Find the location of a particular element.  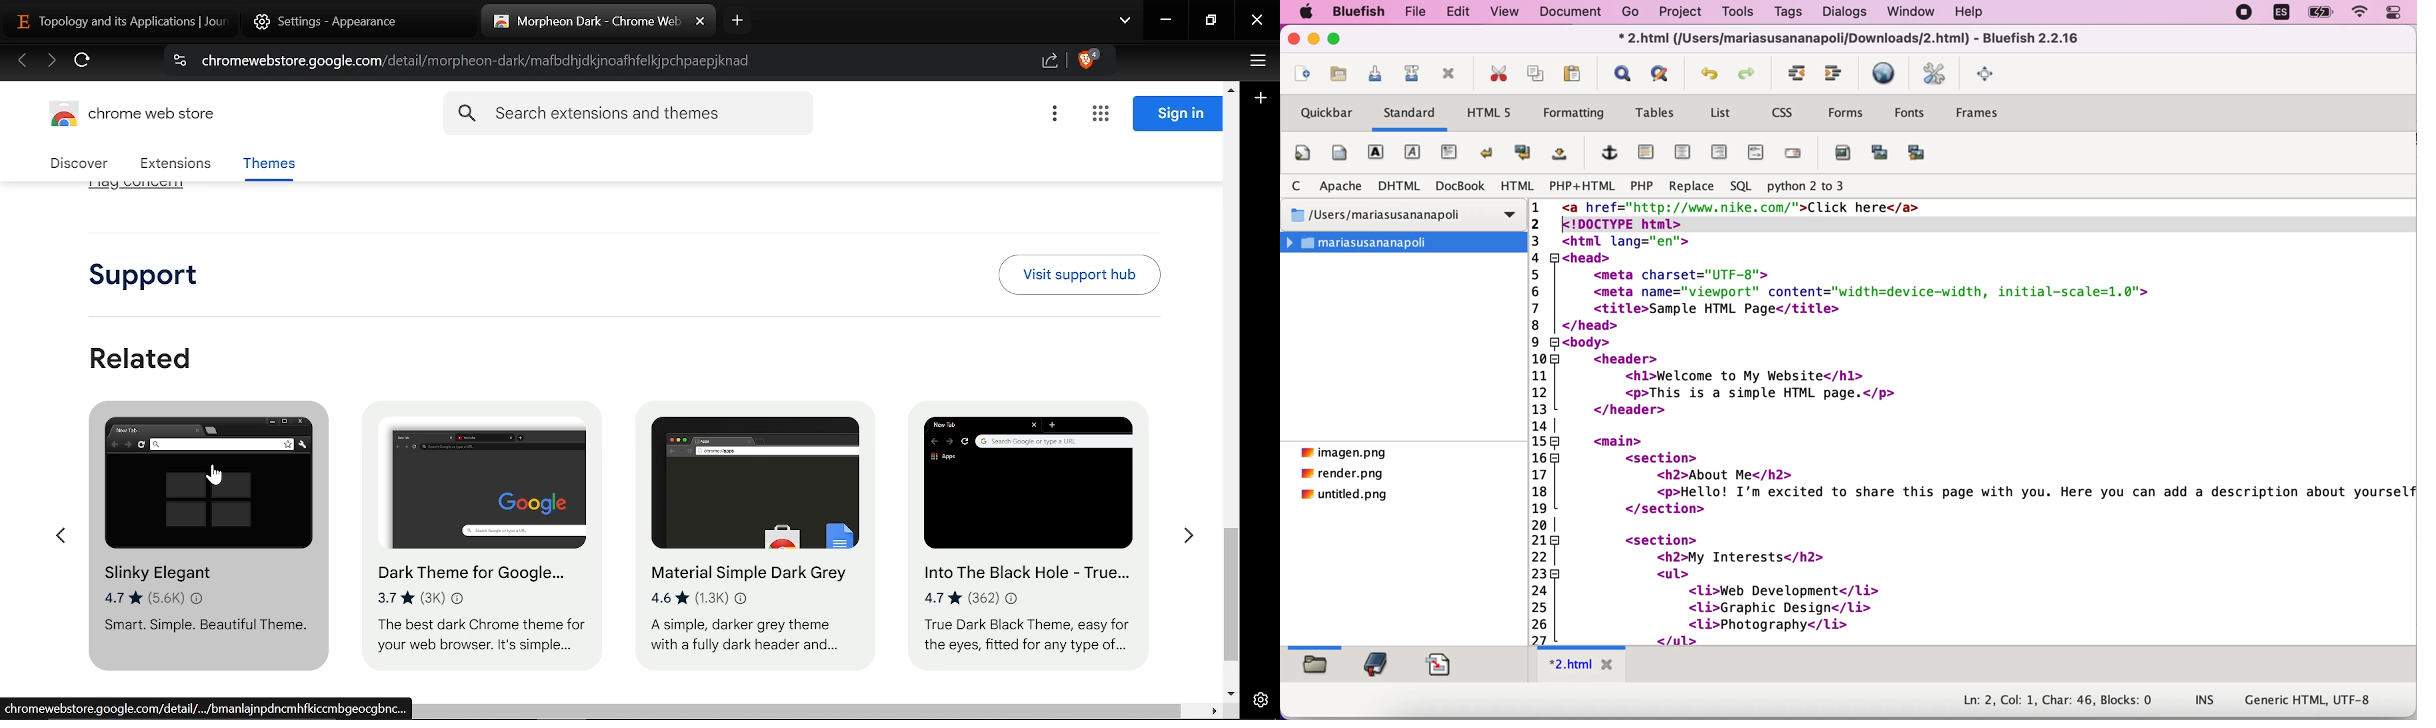

html5 is located at coordinates (1493, 116).